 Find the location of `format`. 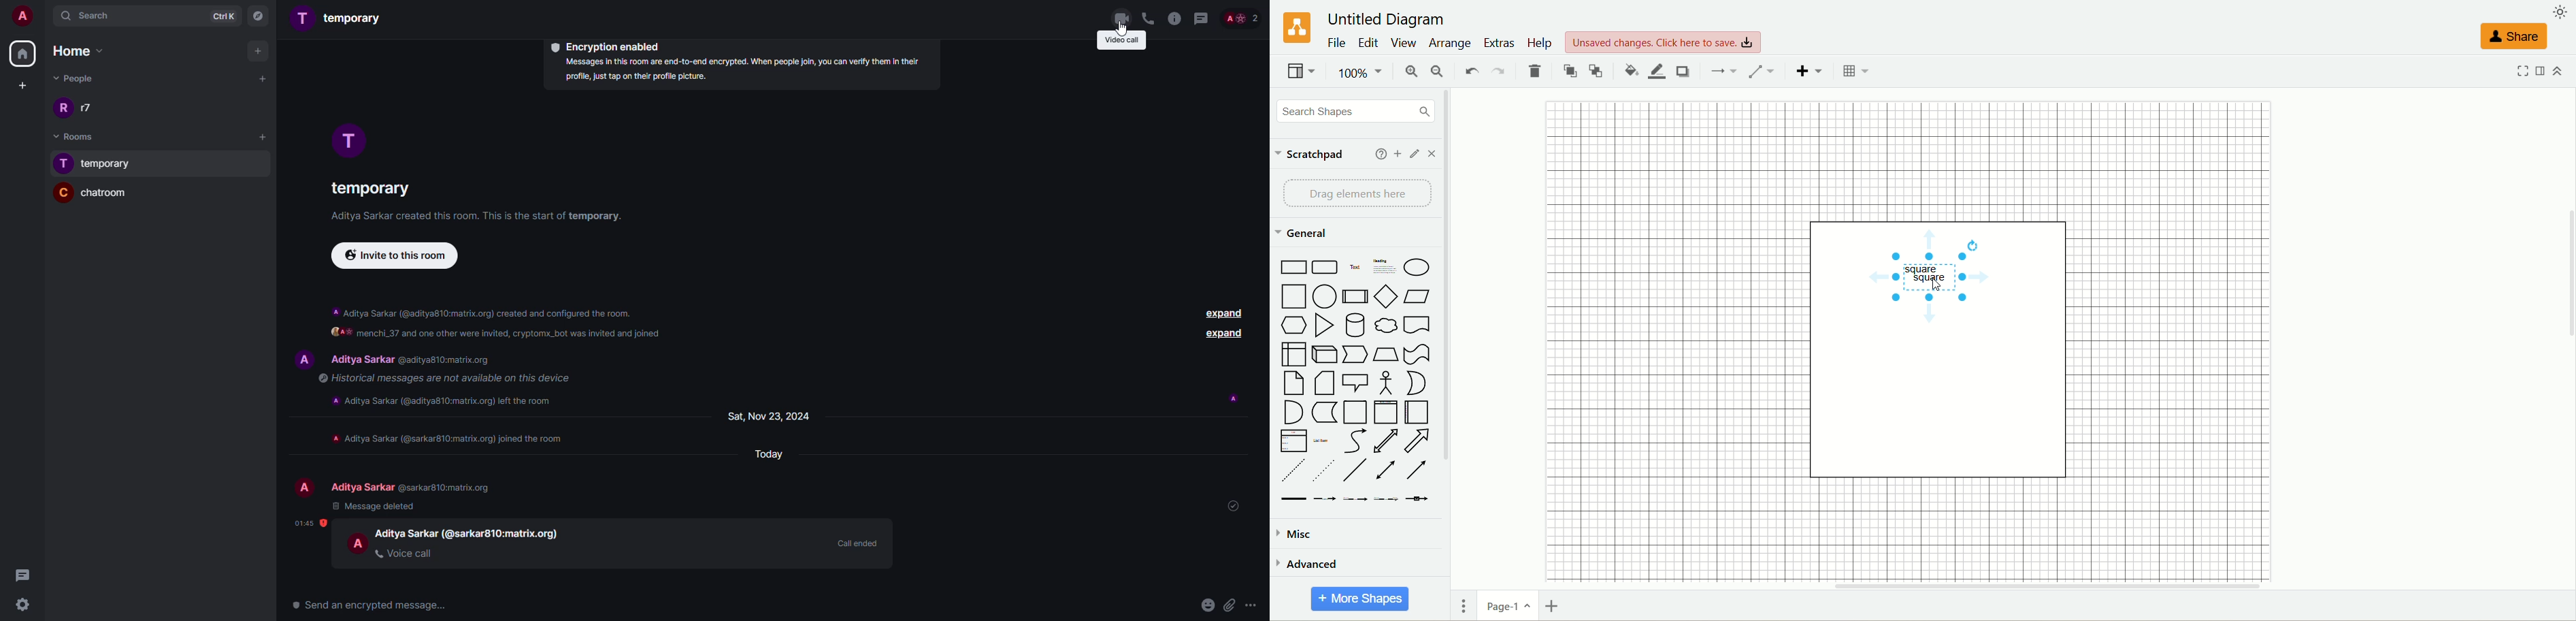

format is located at coordinates (2539, 71).